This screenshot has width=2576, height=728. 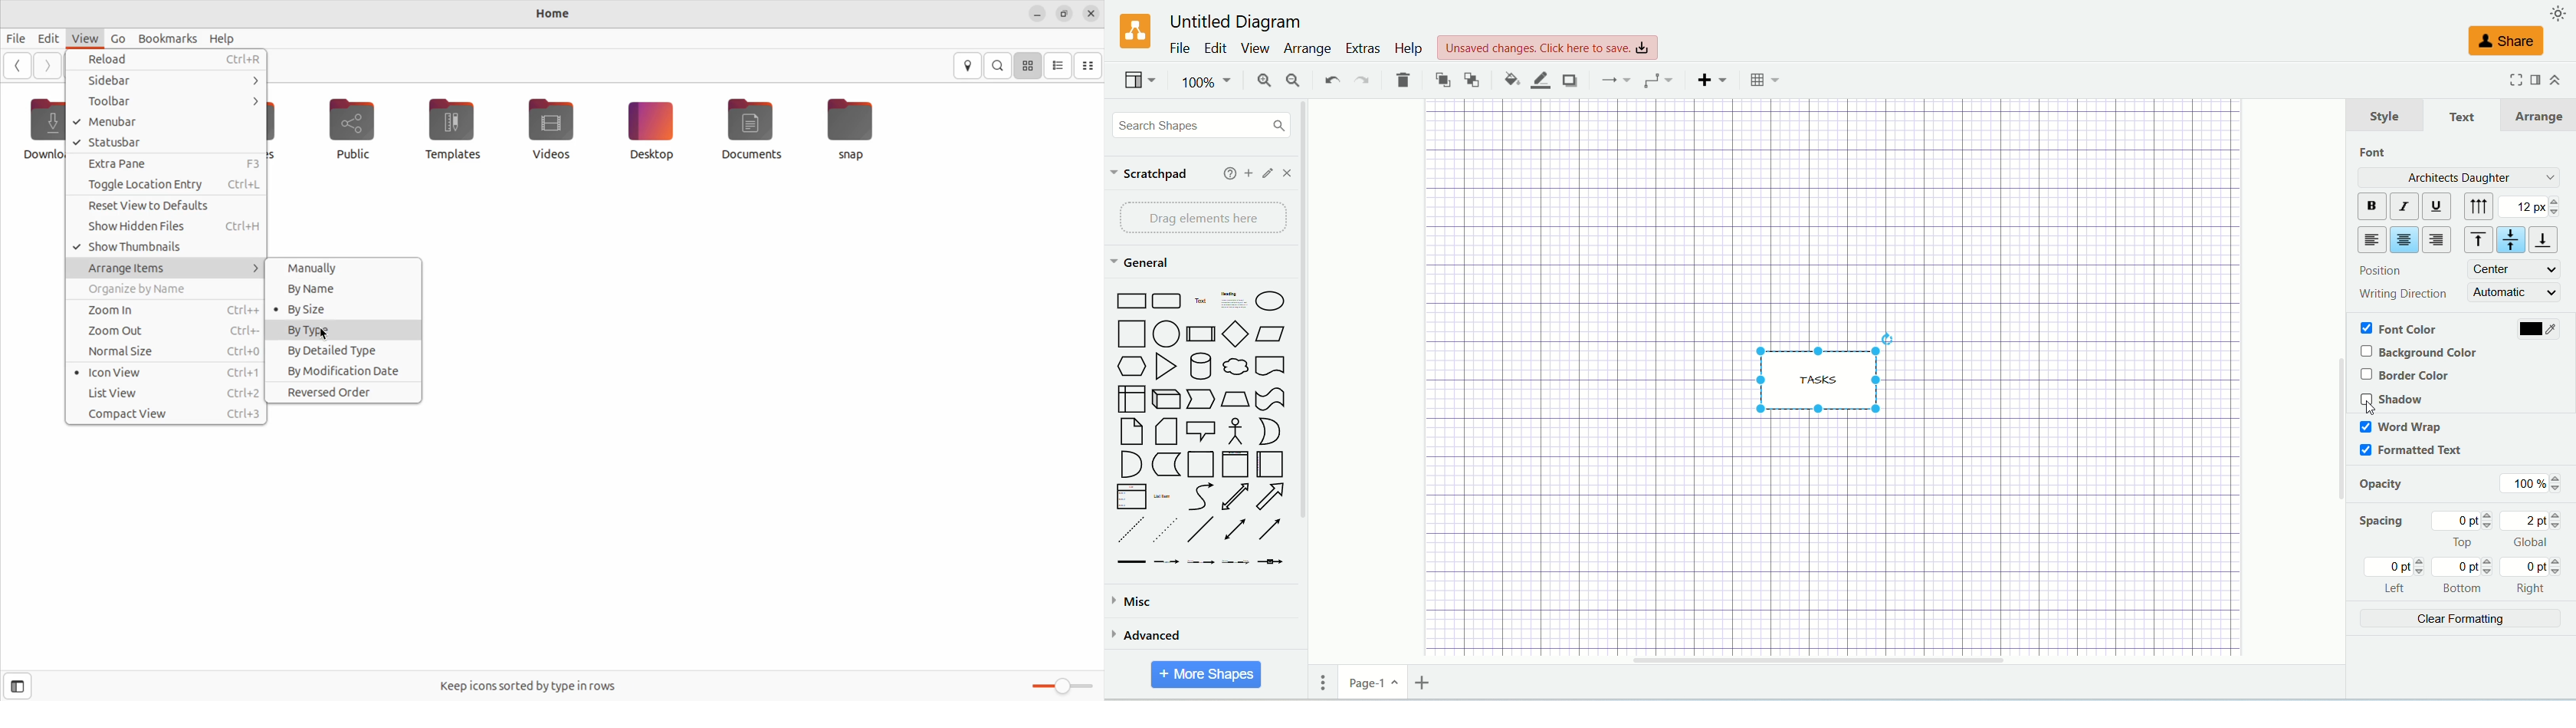 I want to click on Data Storage, so click(x=1166, y=466).